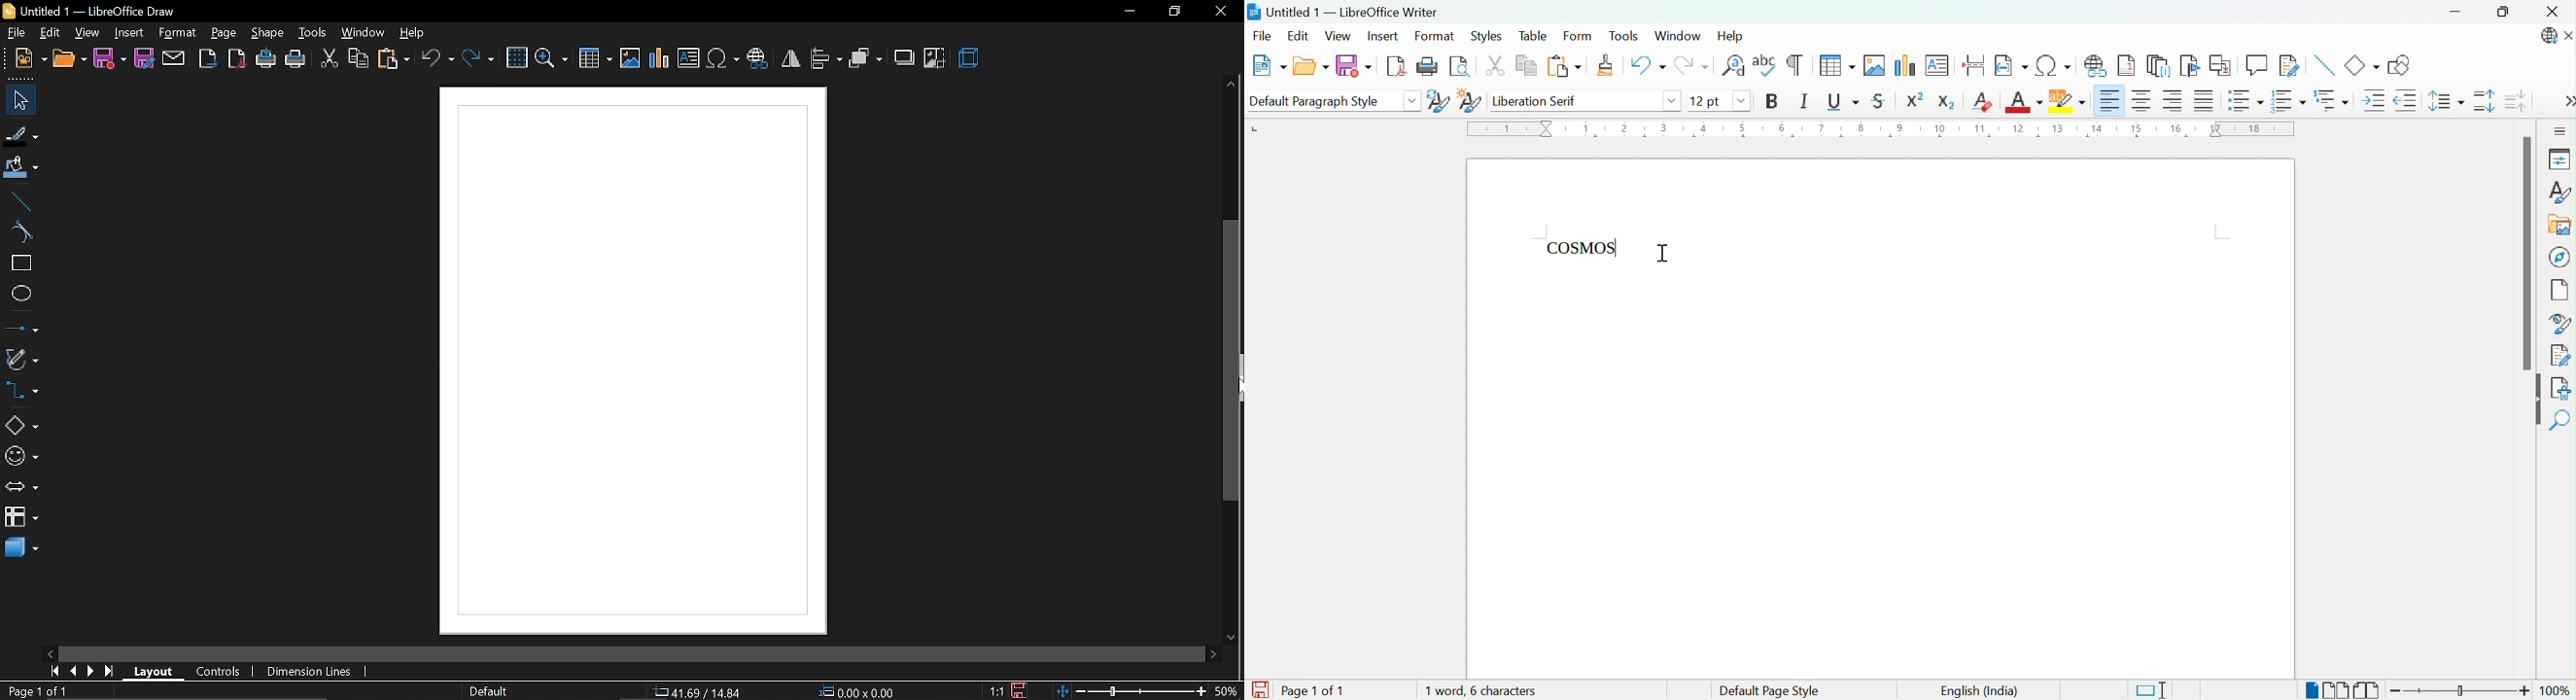 The width and height of the screenshot is (2576, 700). I want to click on fill color, so click(21, 167).